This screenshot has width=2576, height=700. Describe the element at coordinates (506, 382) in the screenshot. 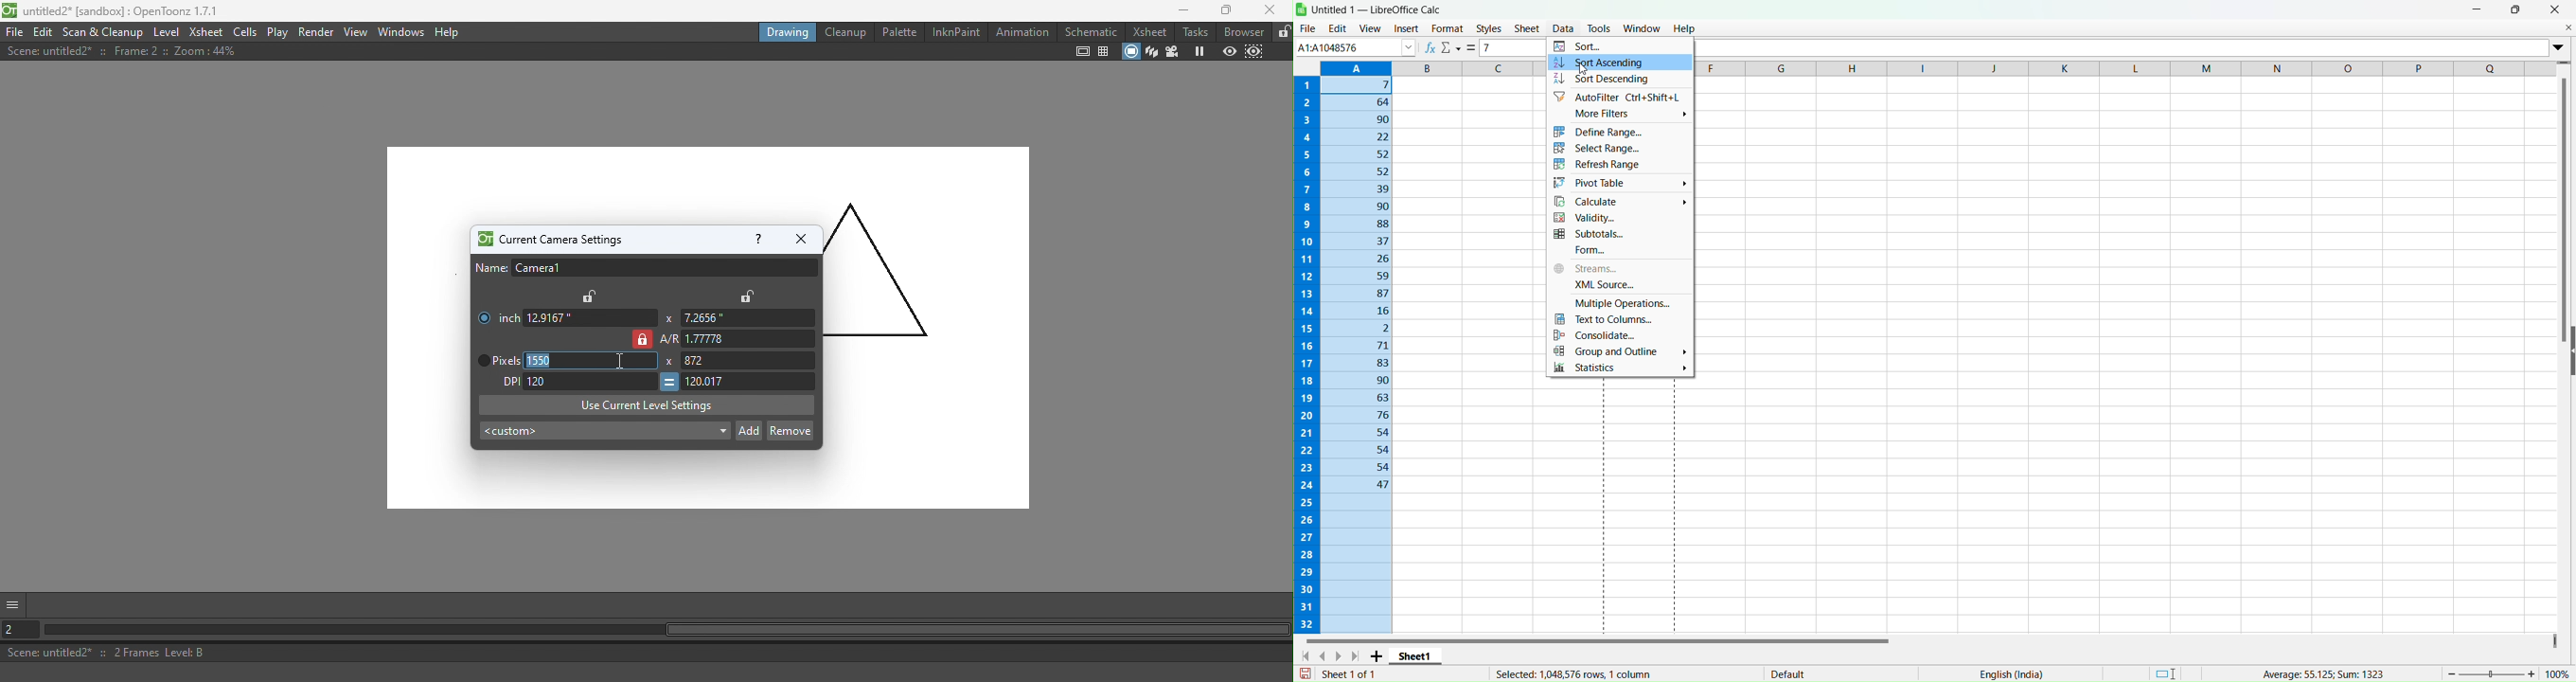

I see `DPI` at that location.